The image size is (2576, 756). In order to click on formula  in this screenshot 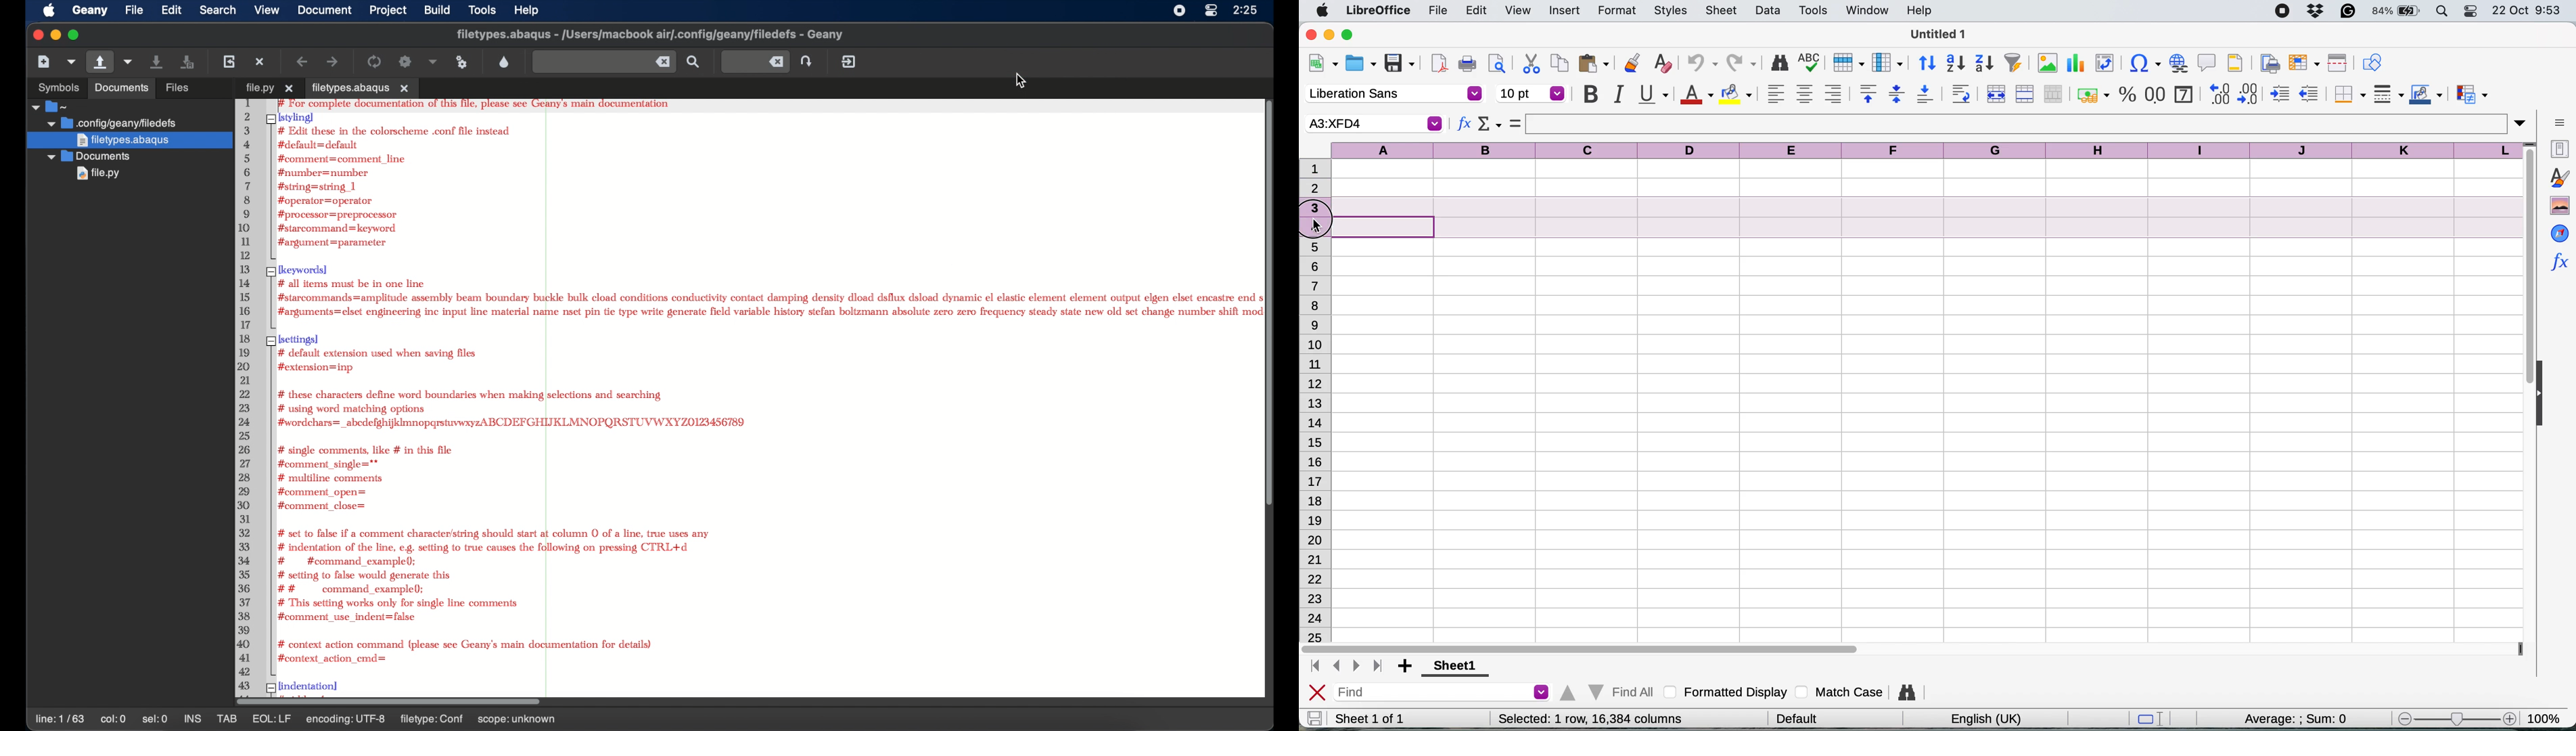, I will do `click(1515, 123)`.